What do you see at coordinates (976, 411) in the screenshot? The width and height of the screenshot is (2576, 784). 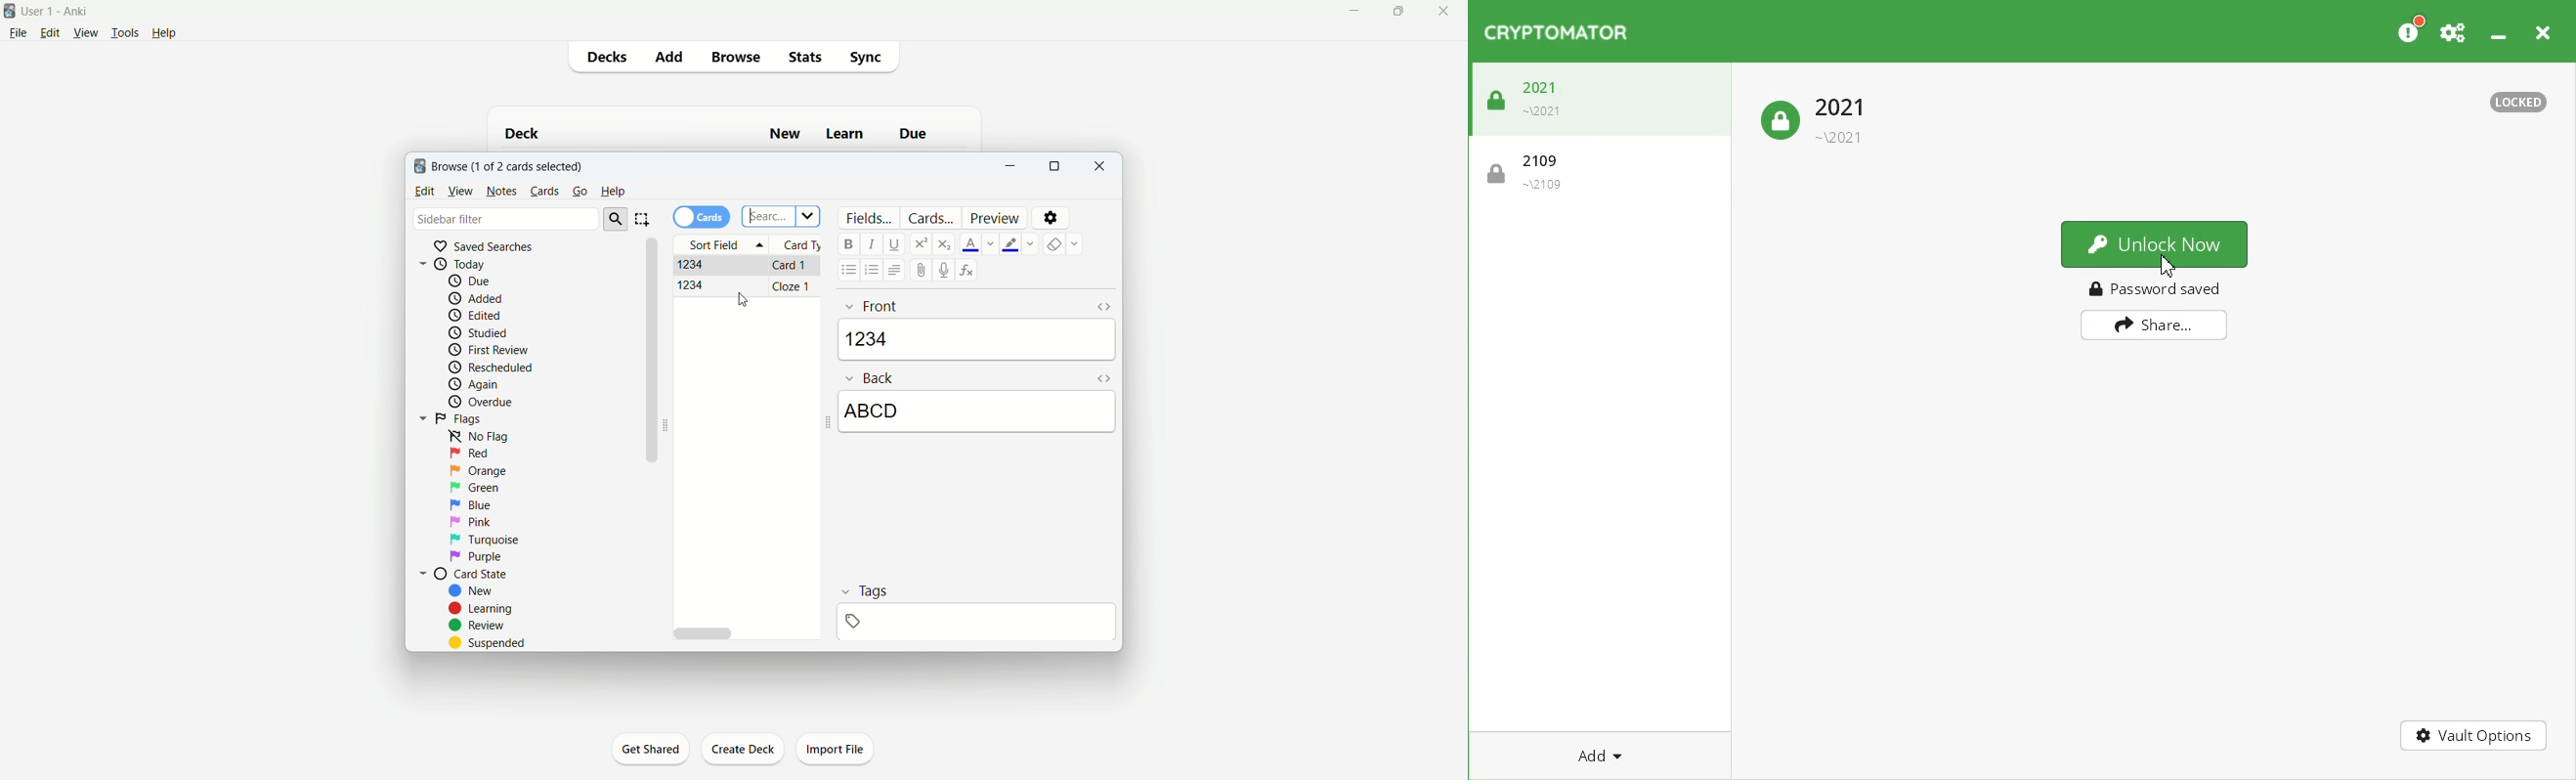 I see `ABCD` at bounding box center [976, 411].